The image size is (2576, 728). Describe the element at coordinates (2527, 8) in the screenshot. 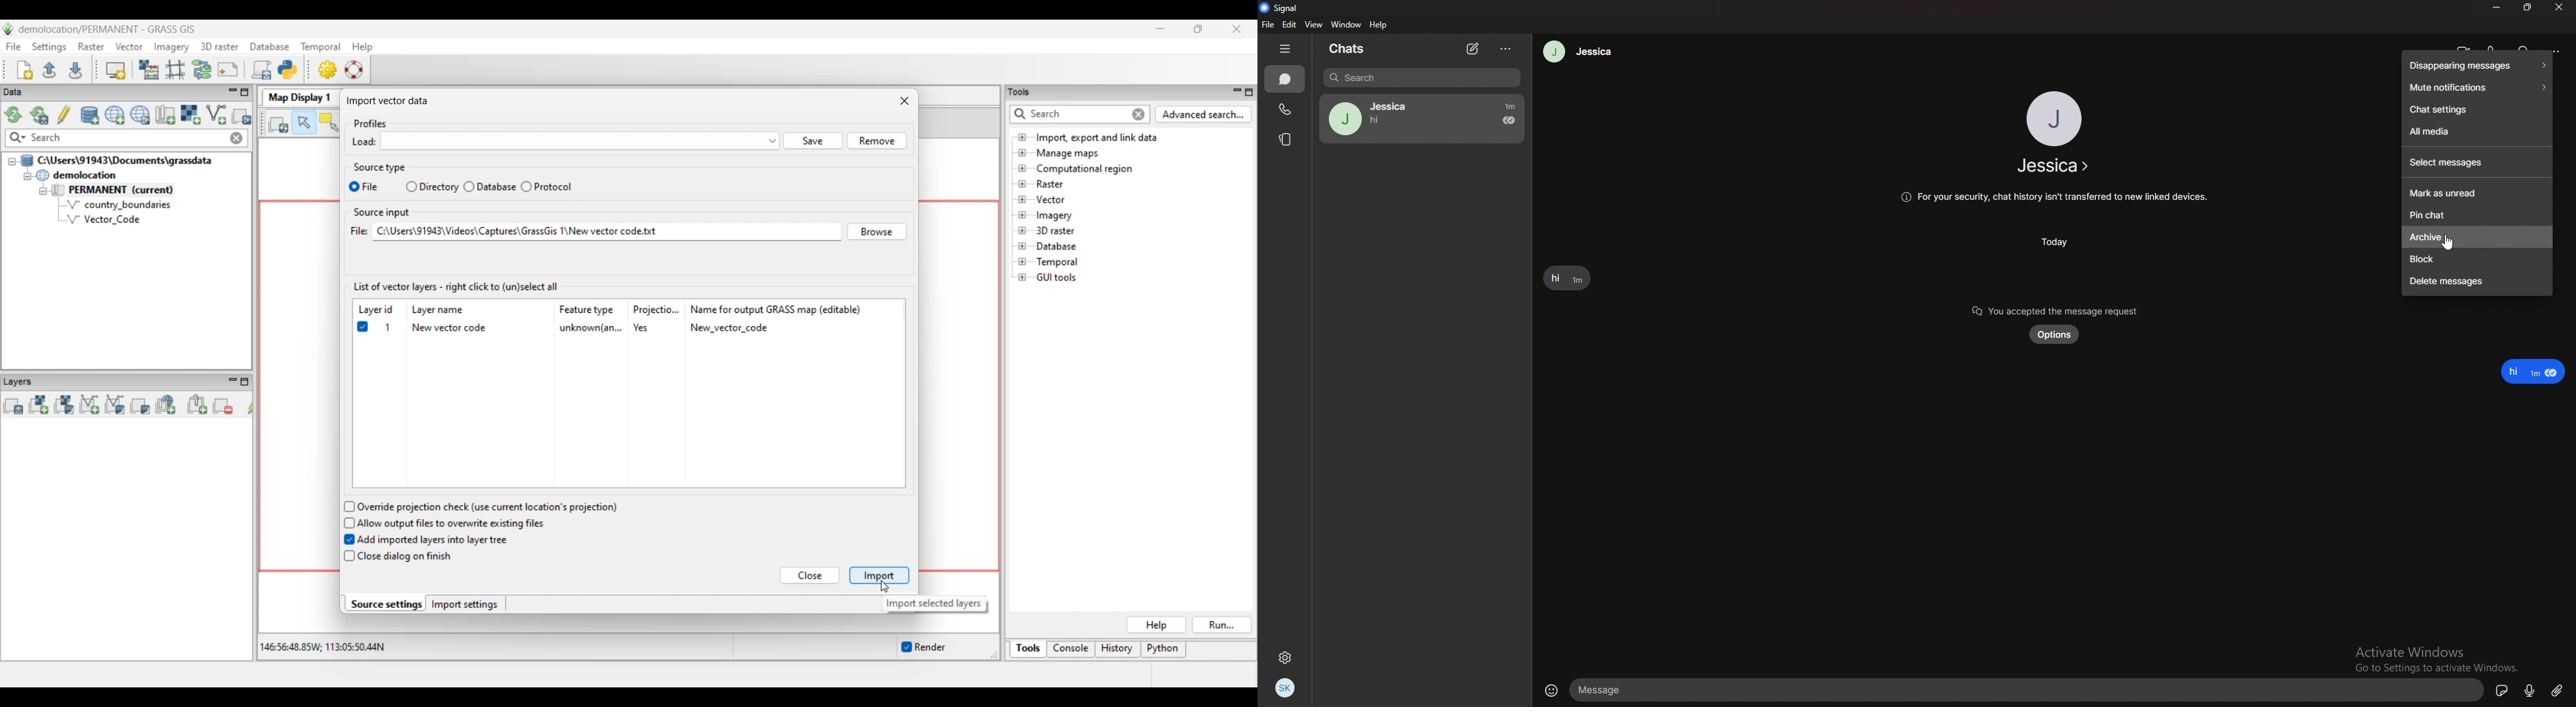

I see `resize` at that location.